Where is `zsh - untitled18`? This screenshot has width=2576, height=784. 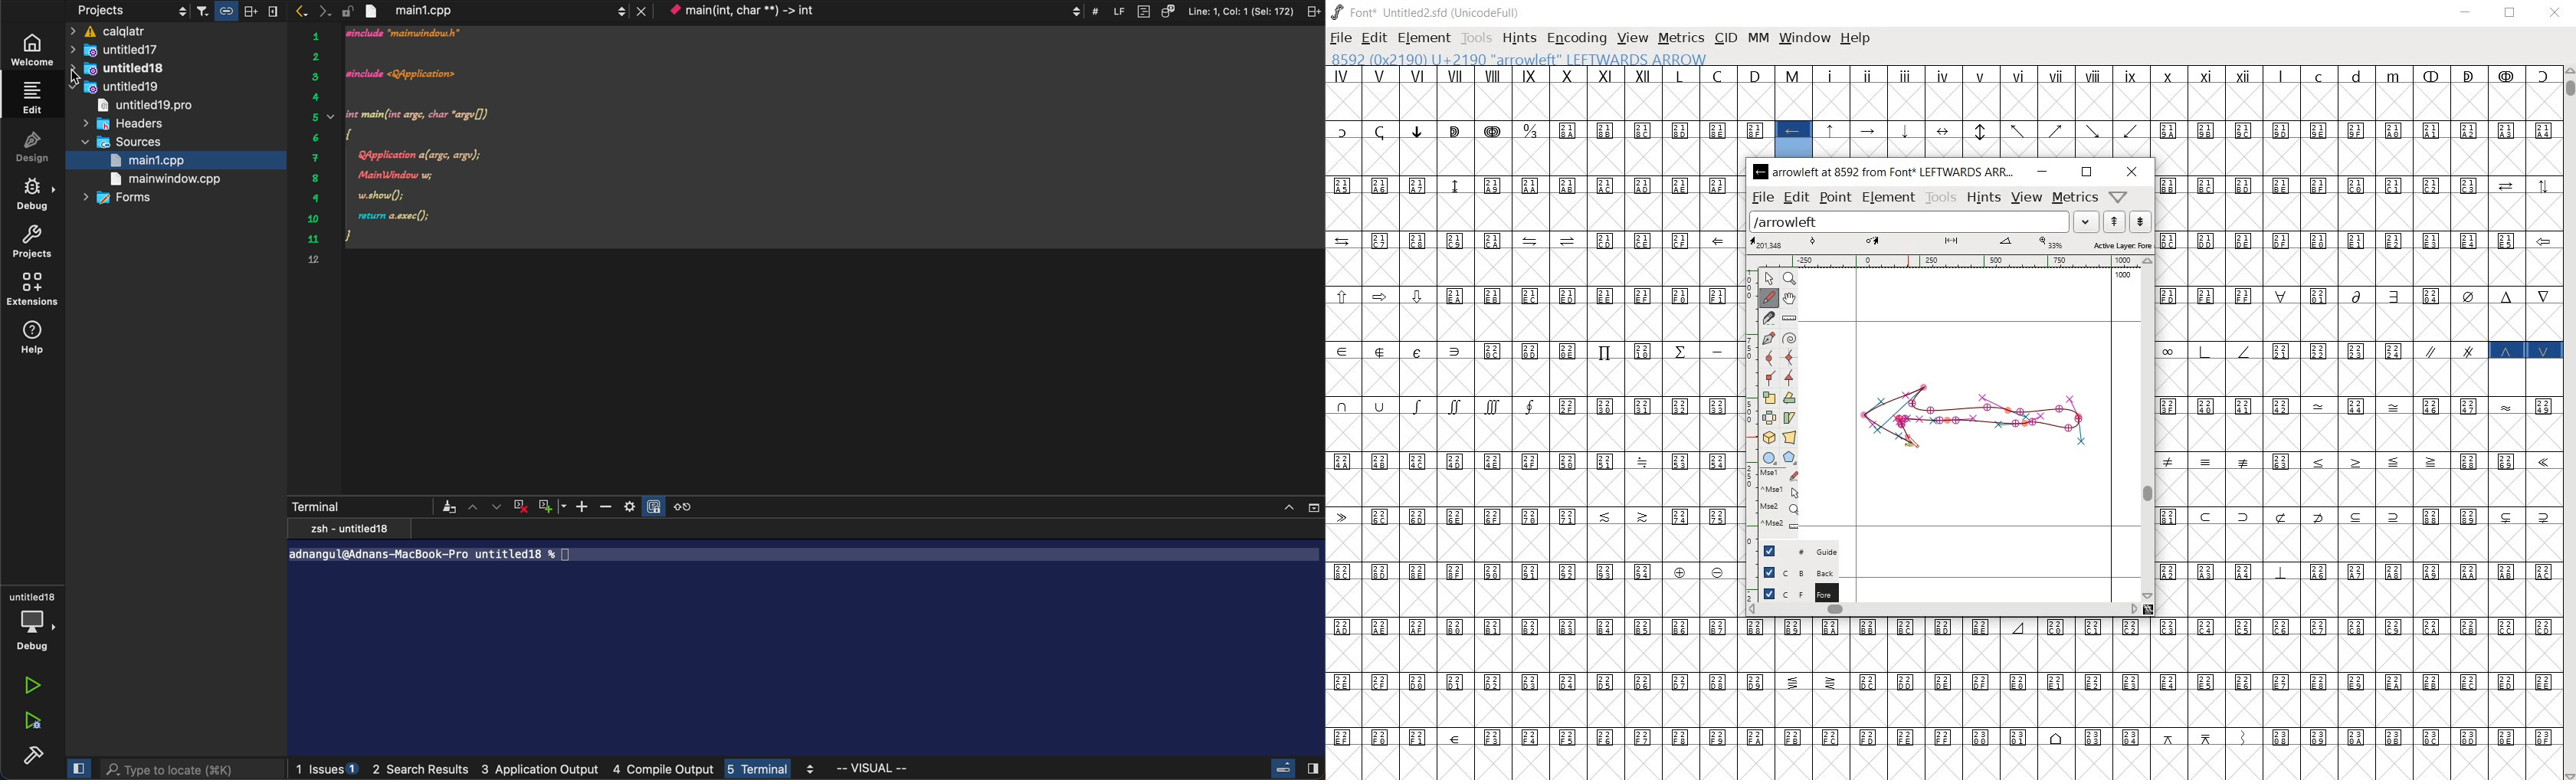 zsh - untitled18 is located at coordinates (345, 531).